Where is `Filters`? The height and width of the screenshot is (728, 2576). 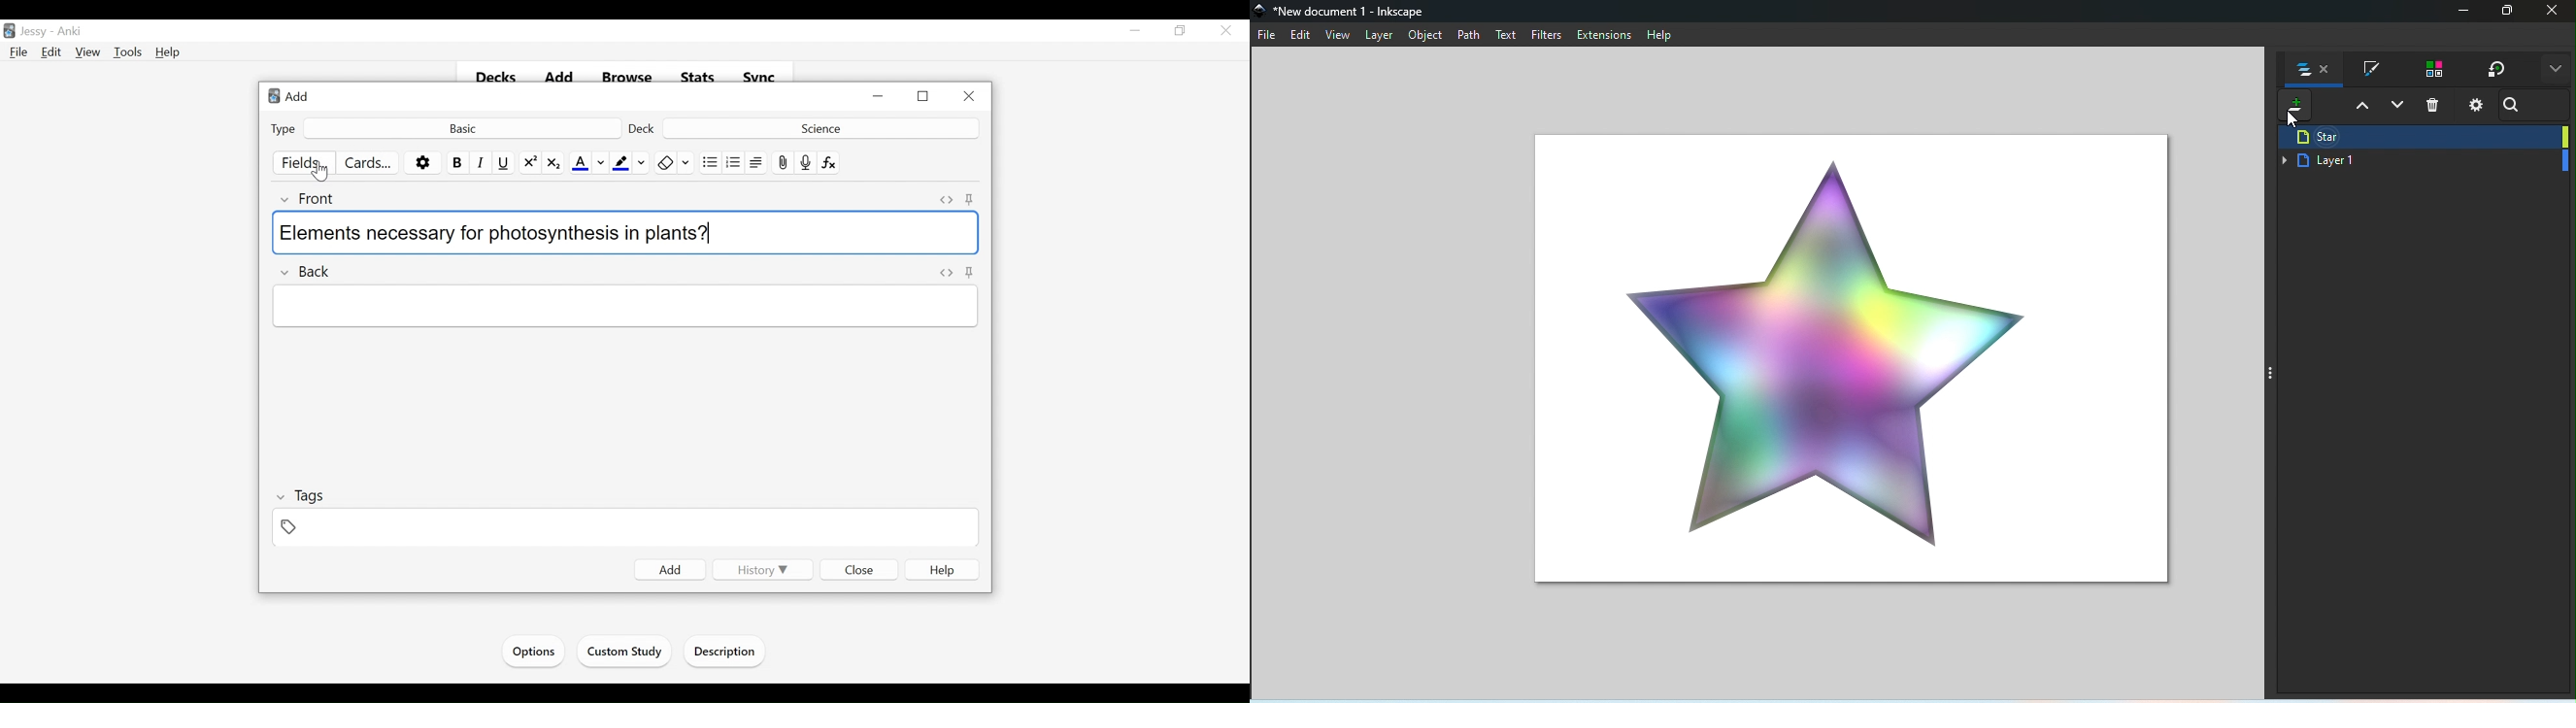
Filters is located at coordinates (1548, 36).